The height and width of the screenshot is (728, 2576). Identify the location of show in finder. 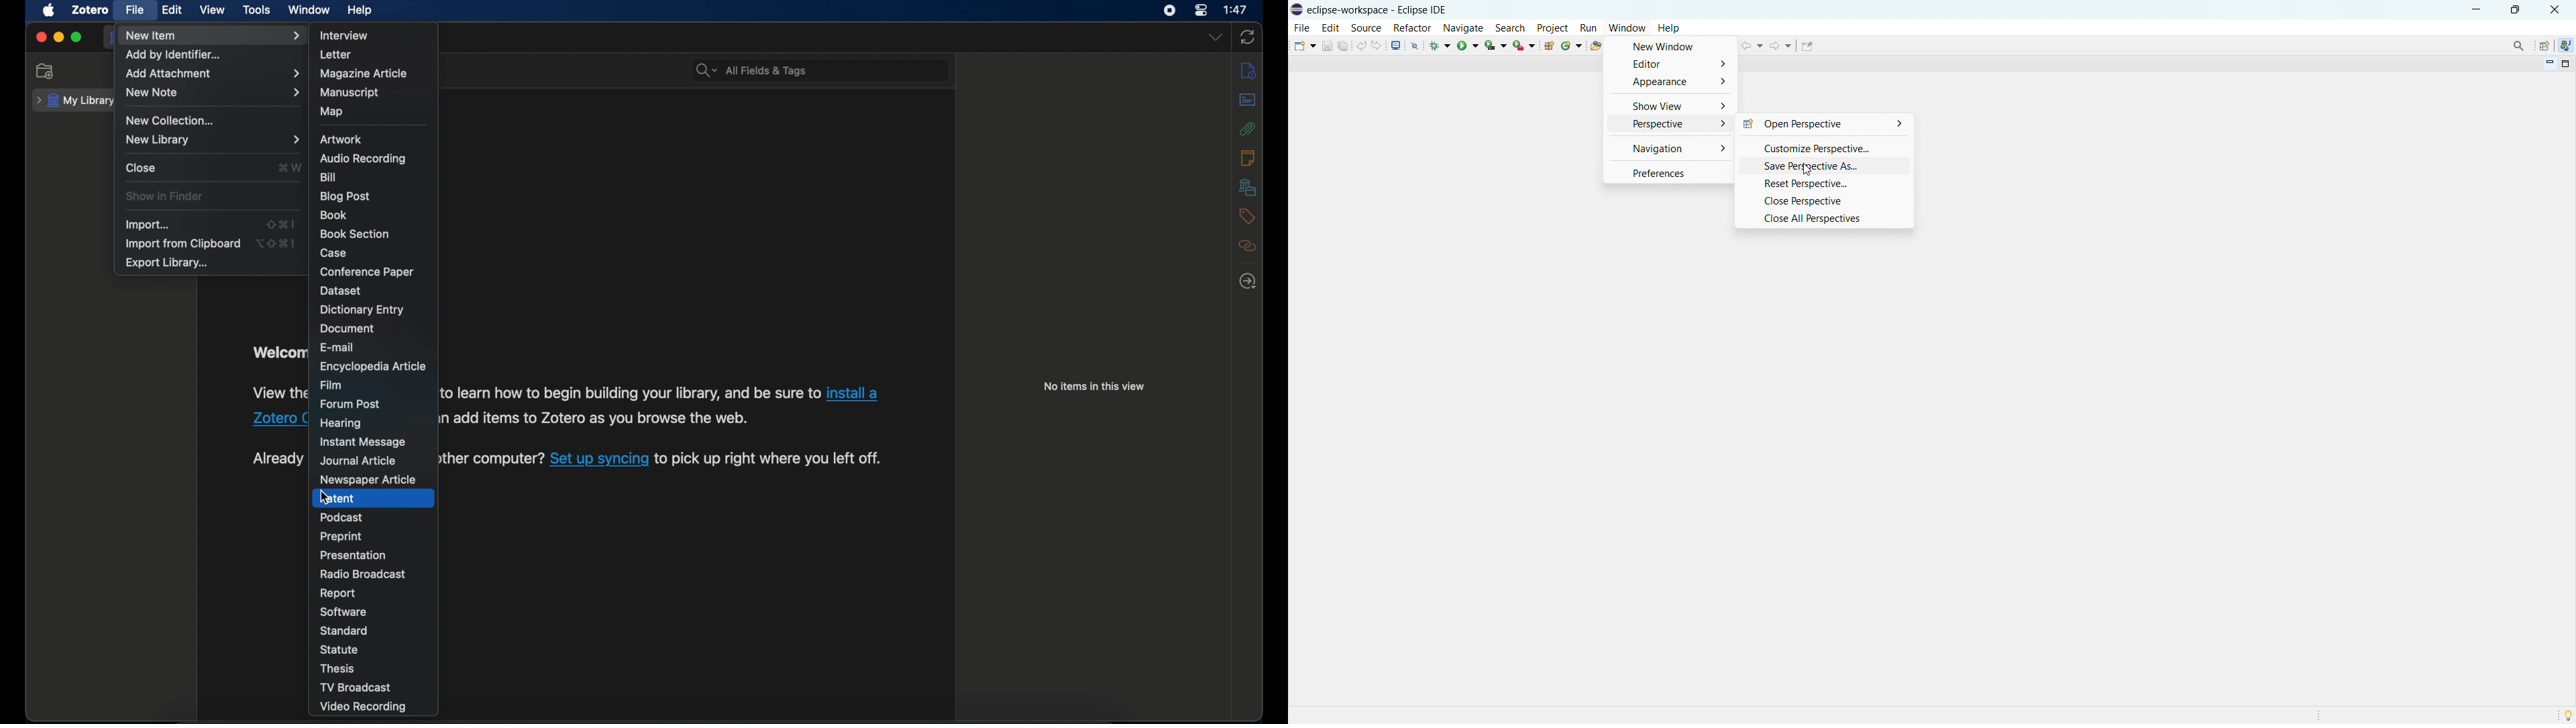
(164, 196).